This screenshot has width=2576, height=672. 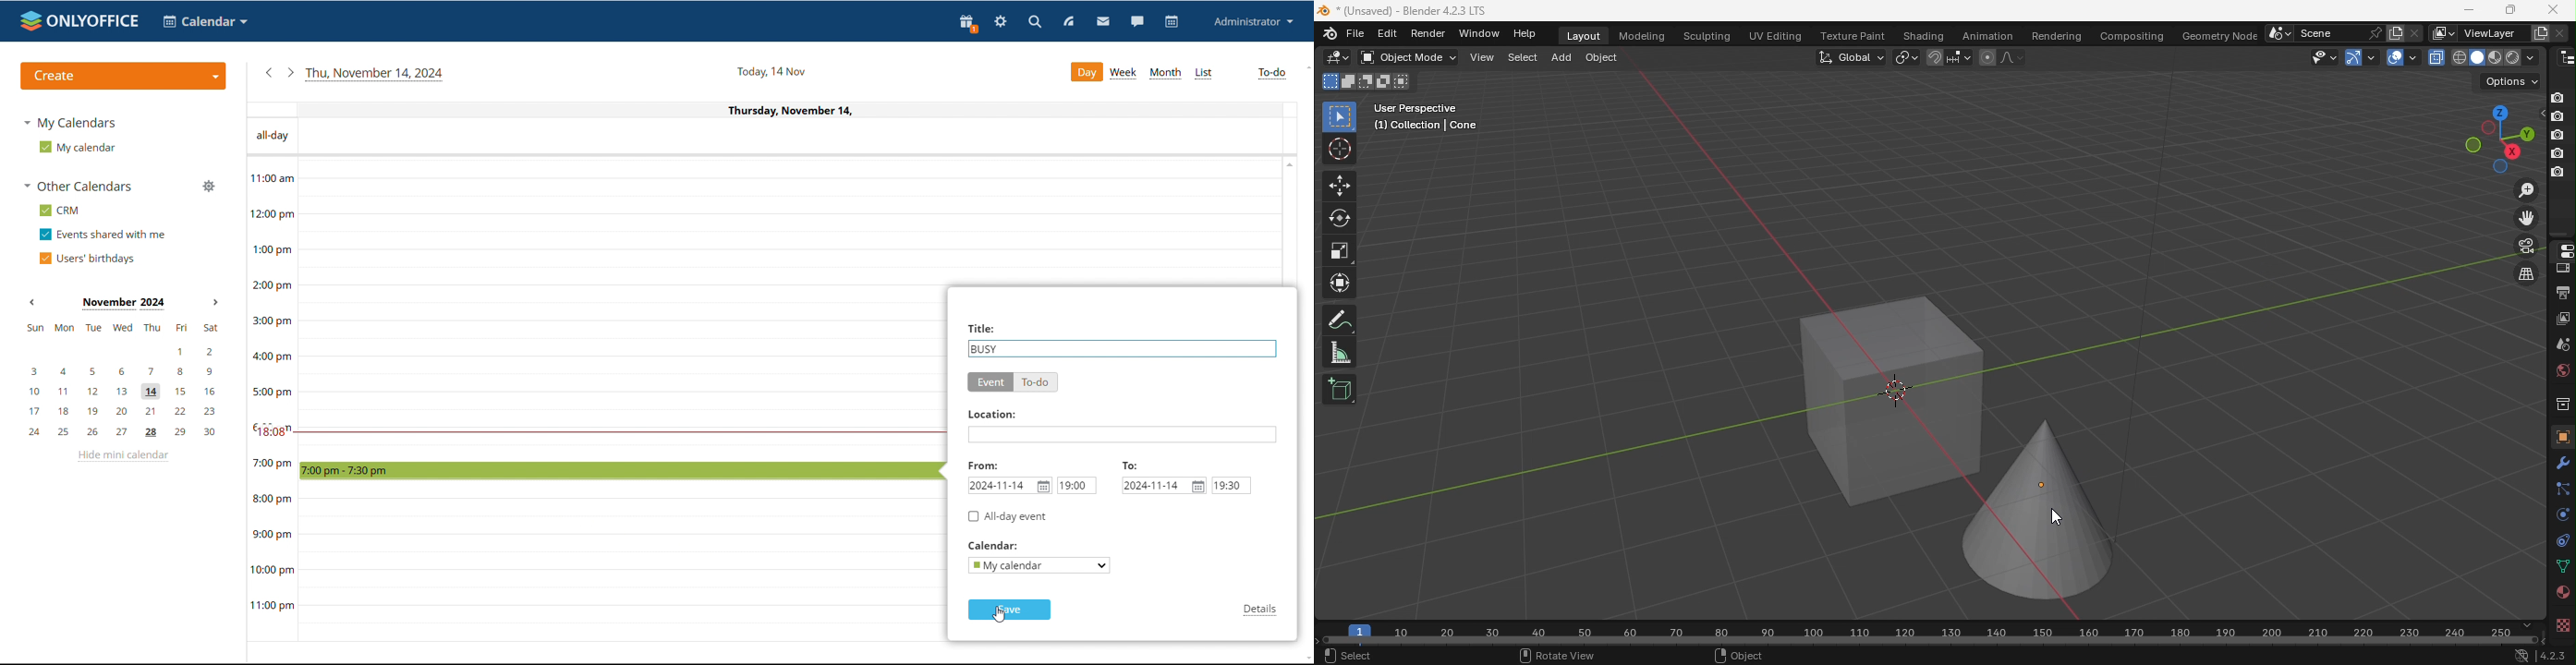 I want to click on Texture, so click(x=2562, y=625).